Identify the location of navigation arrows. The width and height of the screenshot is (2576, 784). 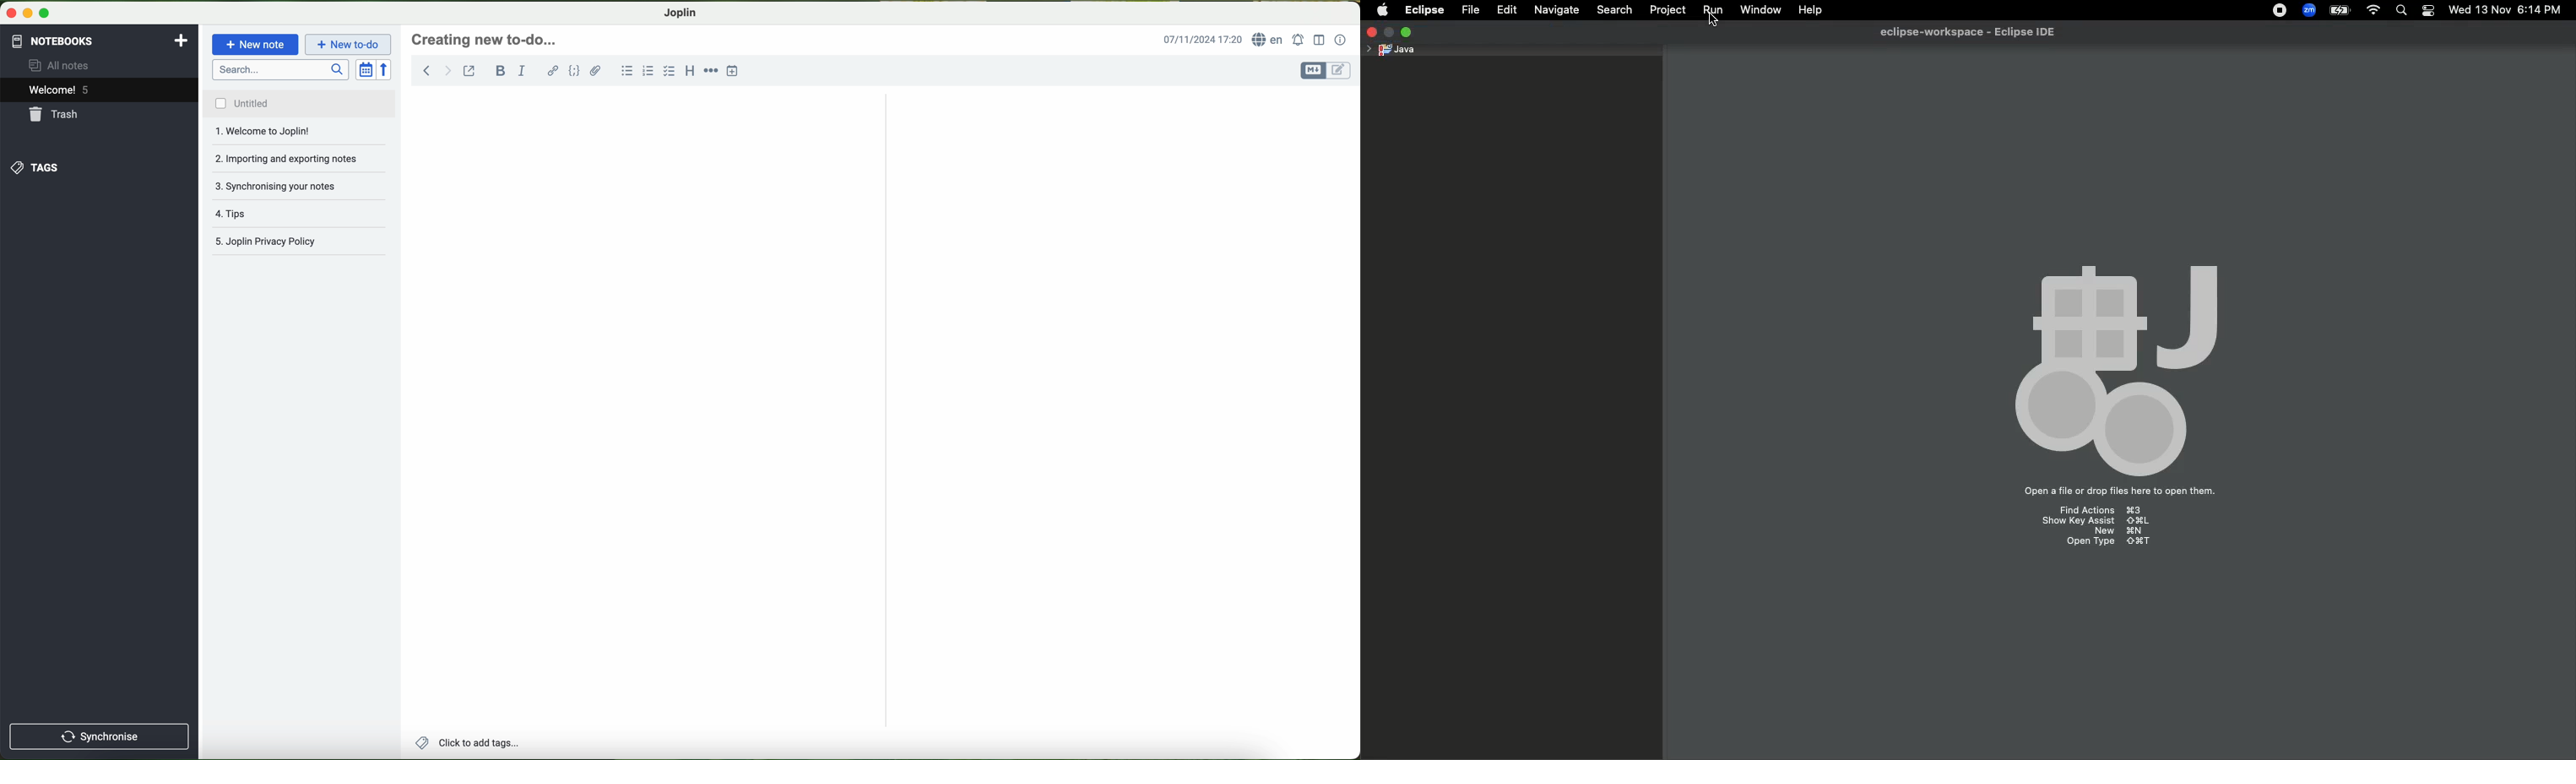
(435, 70).